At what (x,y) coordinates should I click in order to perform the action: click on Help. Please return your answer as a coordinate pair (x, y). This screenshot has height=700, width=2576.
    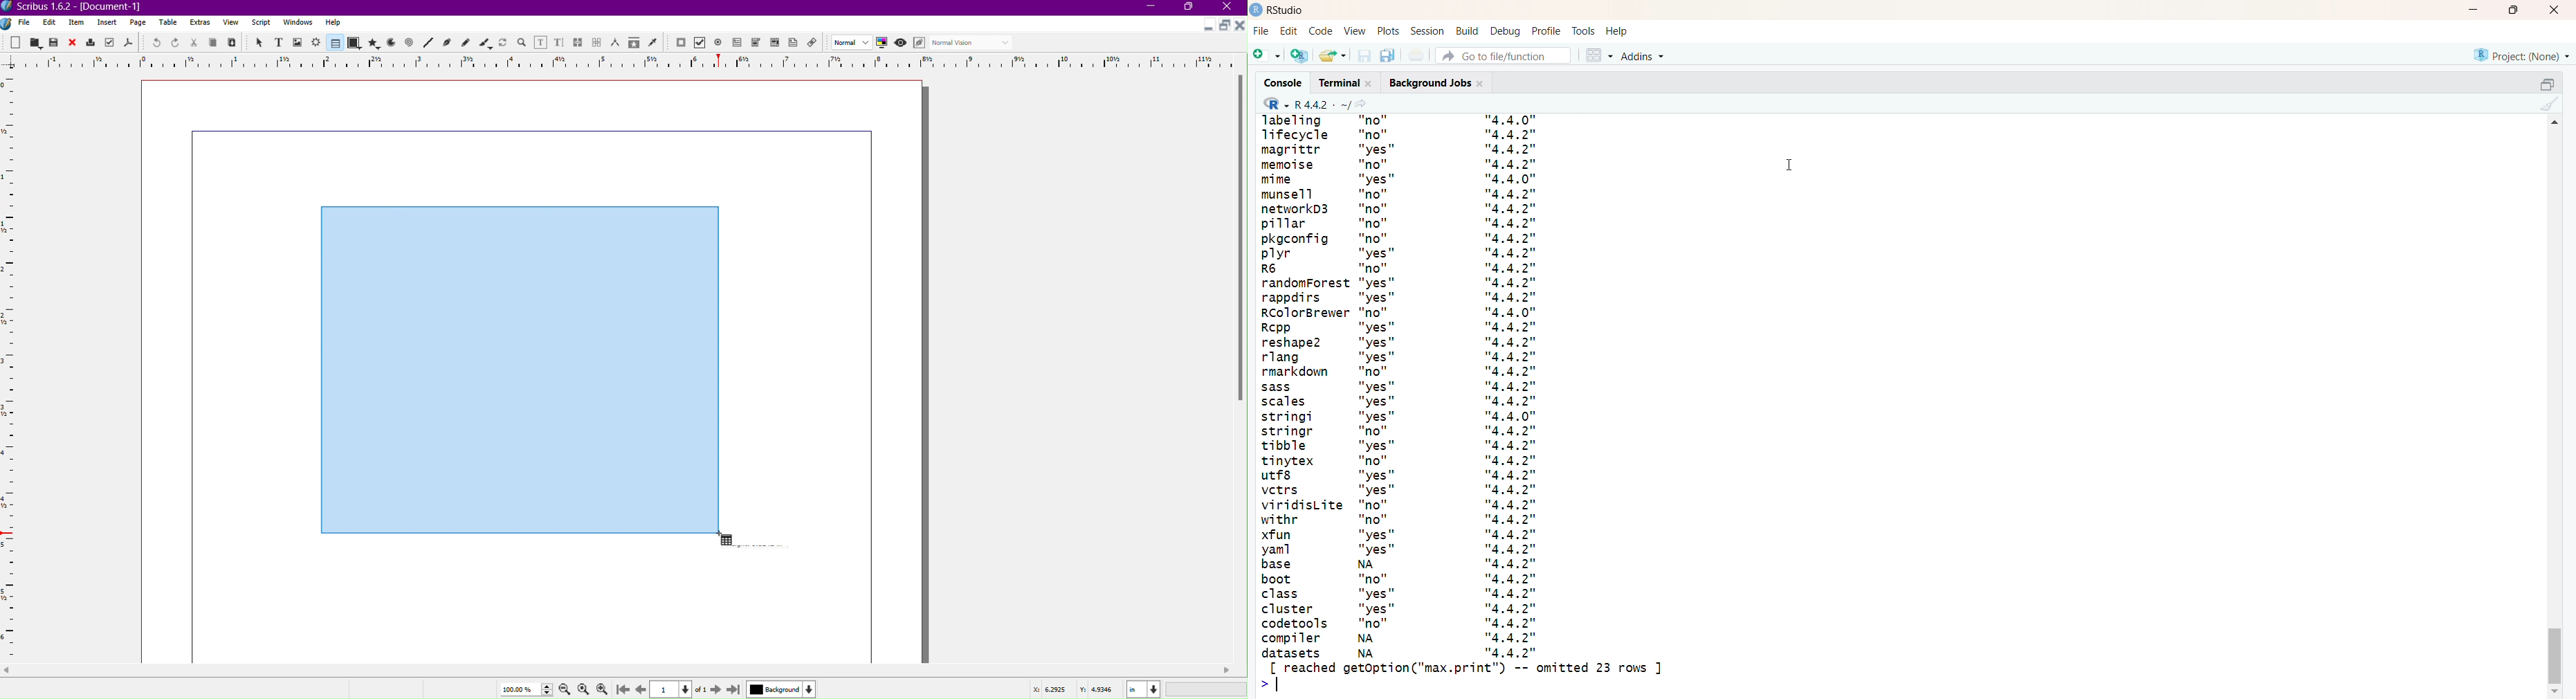
    Looking at the image, I should click on (333, 22).